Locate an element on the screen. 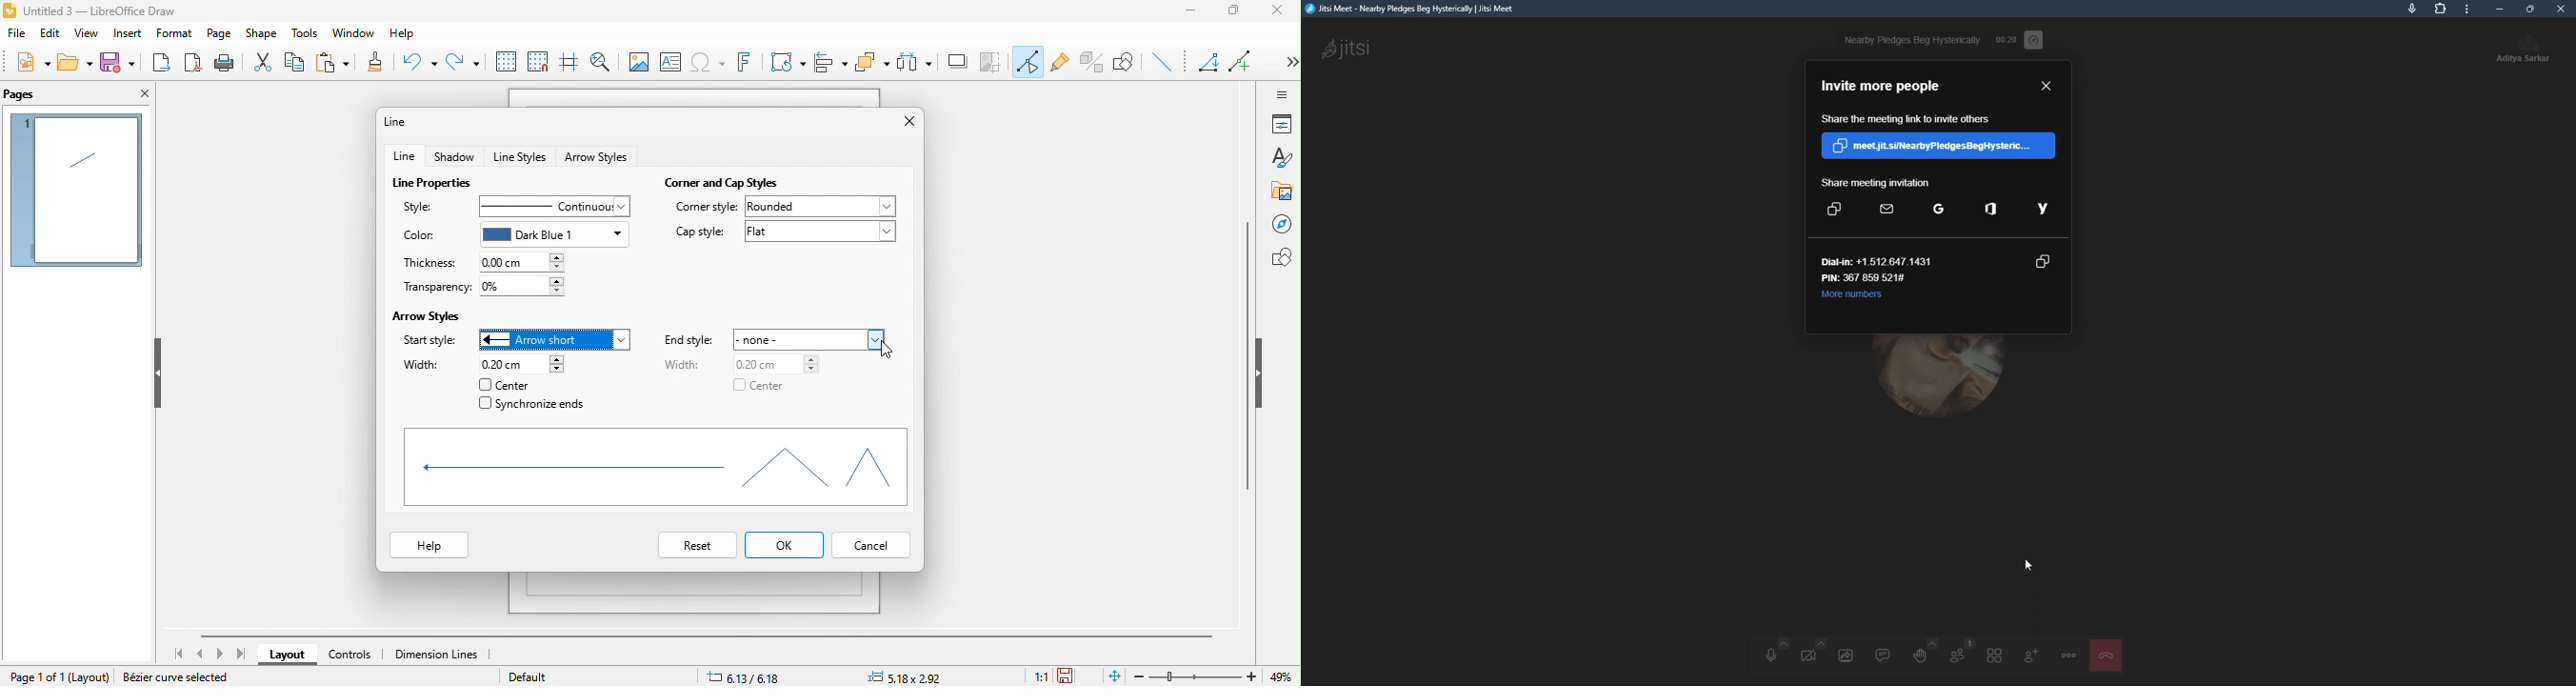  cursor is located at coordinates (2024, 564).